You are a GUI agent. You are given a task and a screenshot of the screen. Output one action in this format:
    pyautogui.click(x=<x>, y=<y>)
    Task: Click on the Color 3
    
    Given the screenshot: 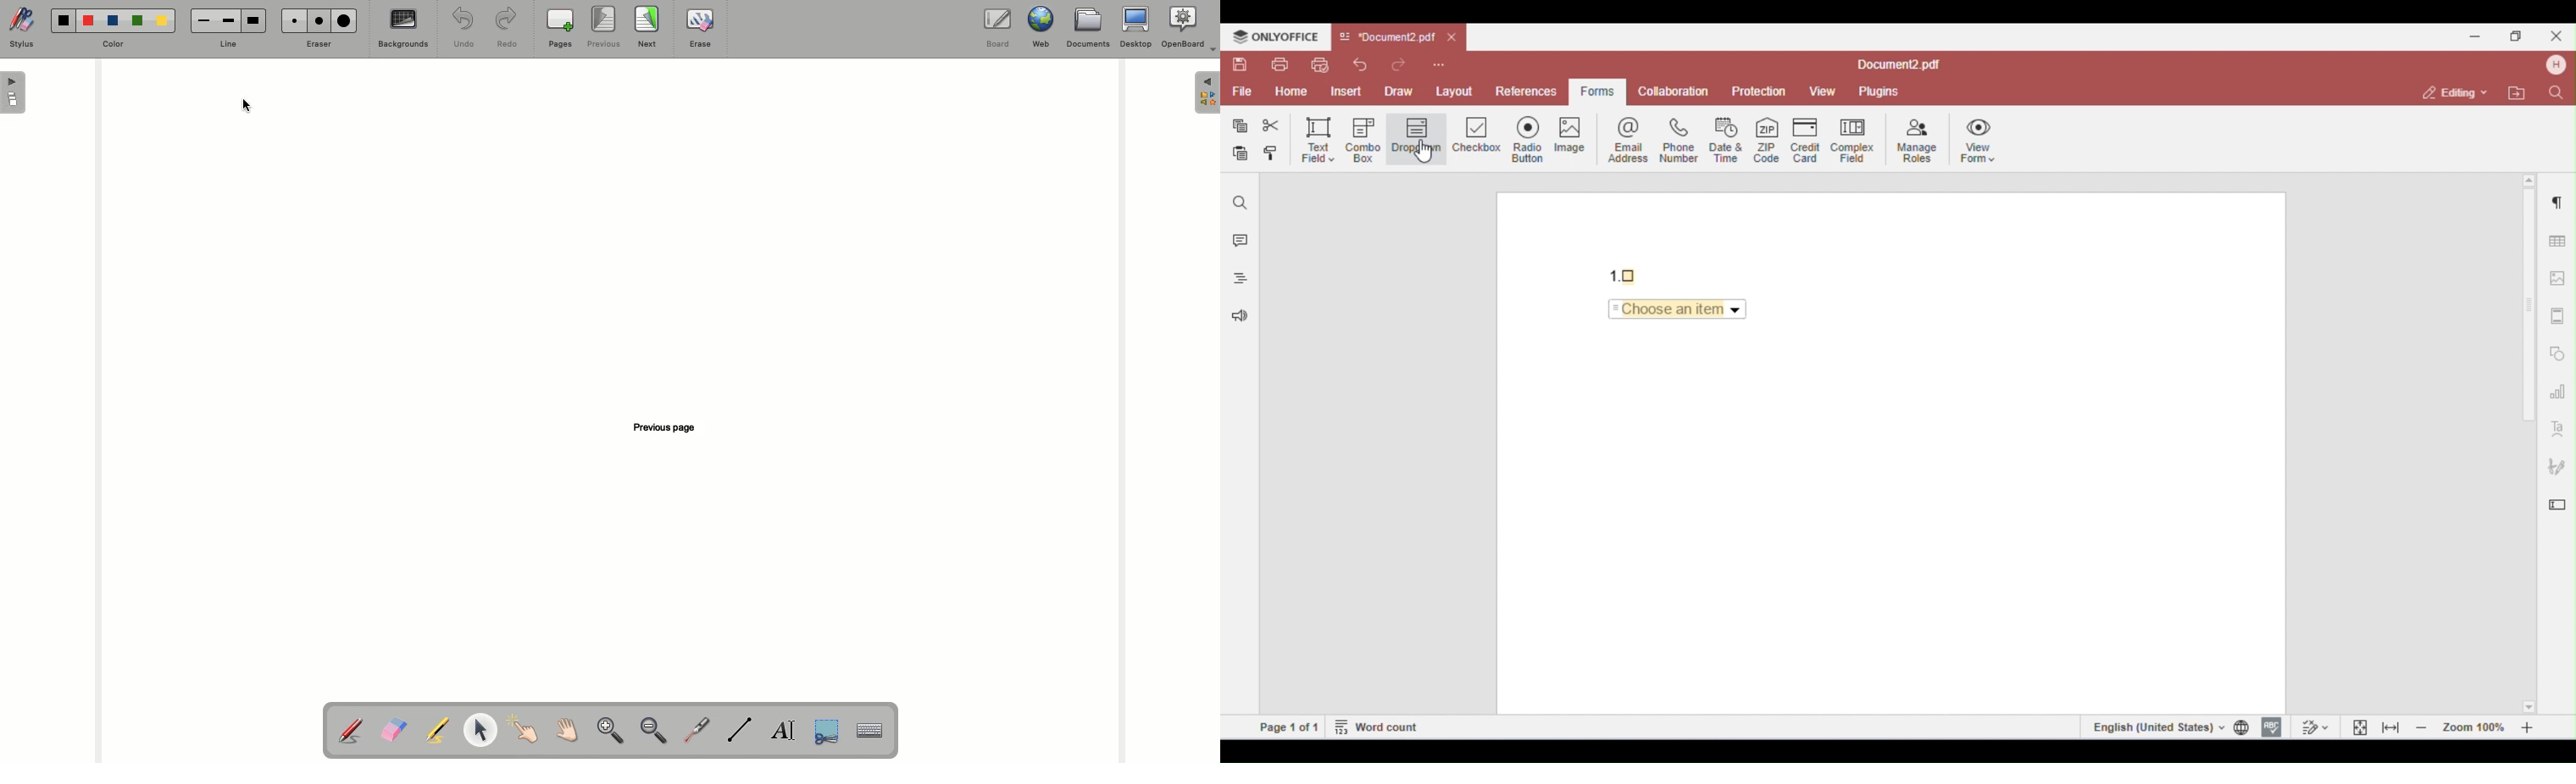 What is the action you would take?
    pyautogui.click(x=113, y=21)
    